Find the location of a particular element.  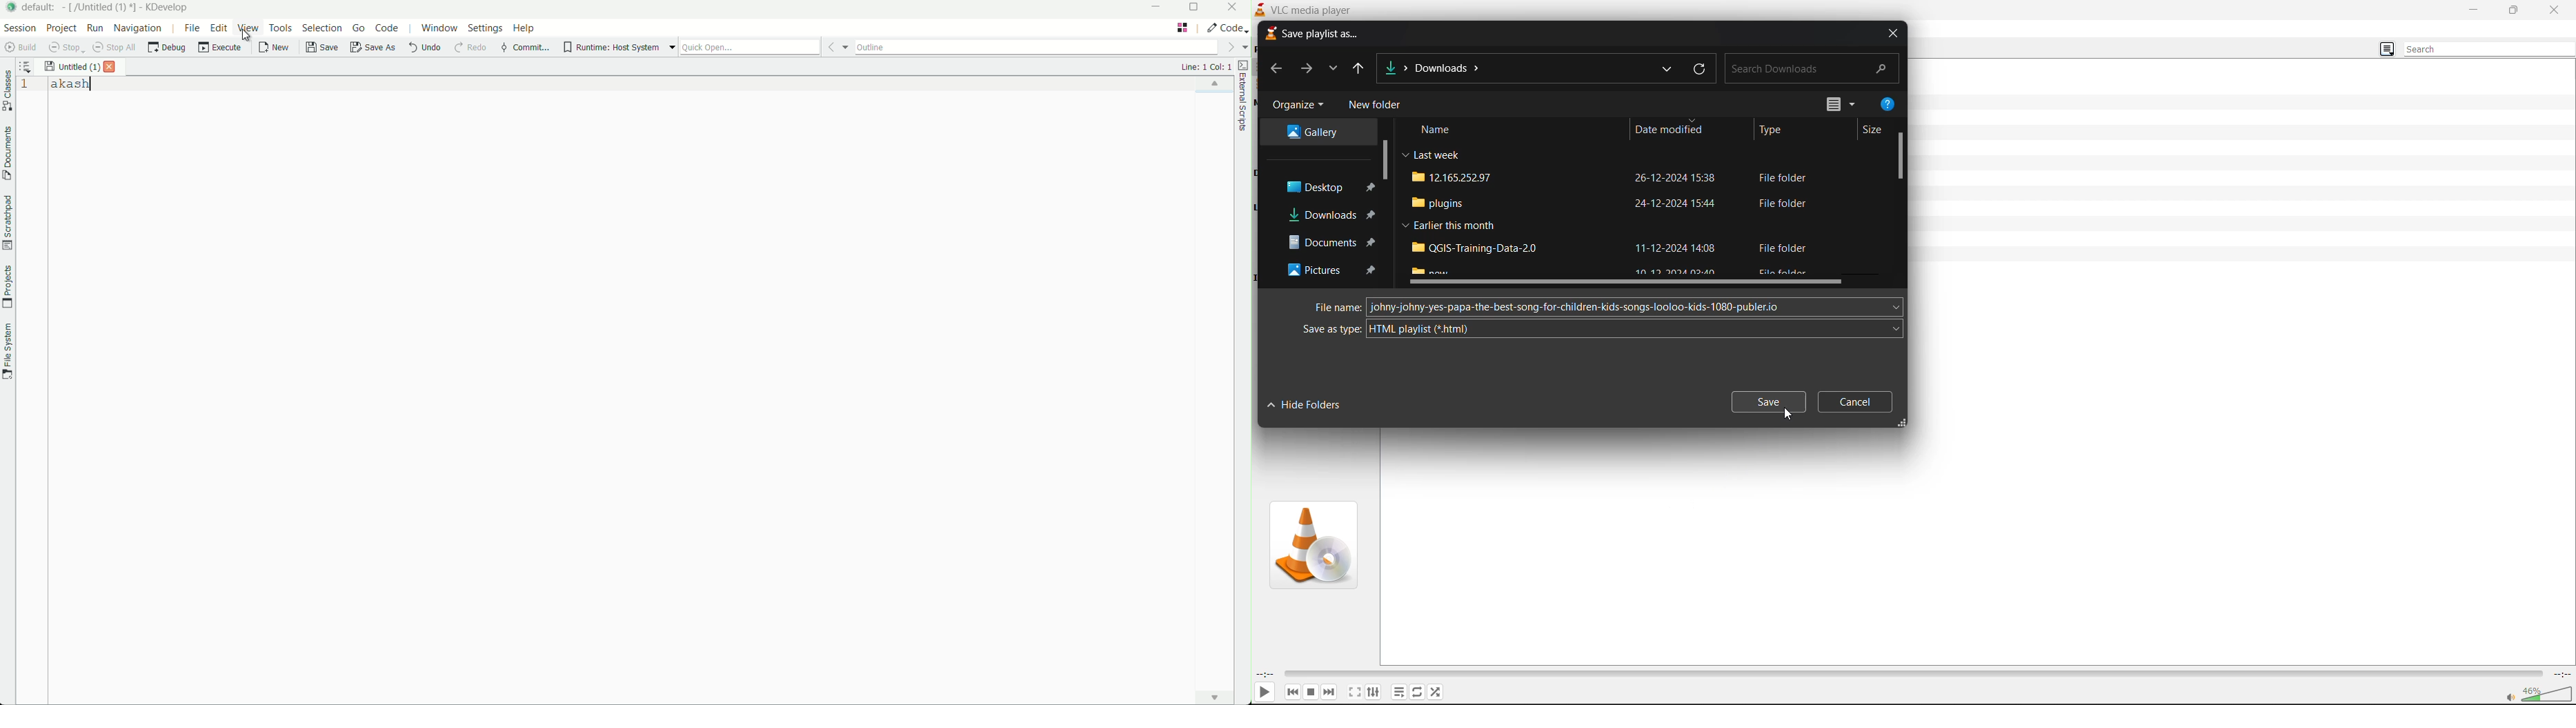

previous is located at coordinates (1273, 70).